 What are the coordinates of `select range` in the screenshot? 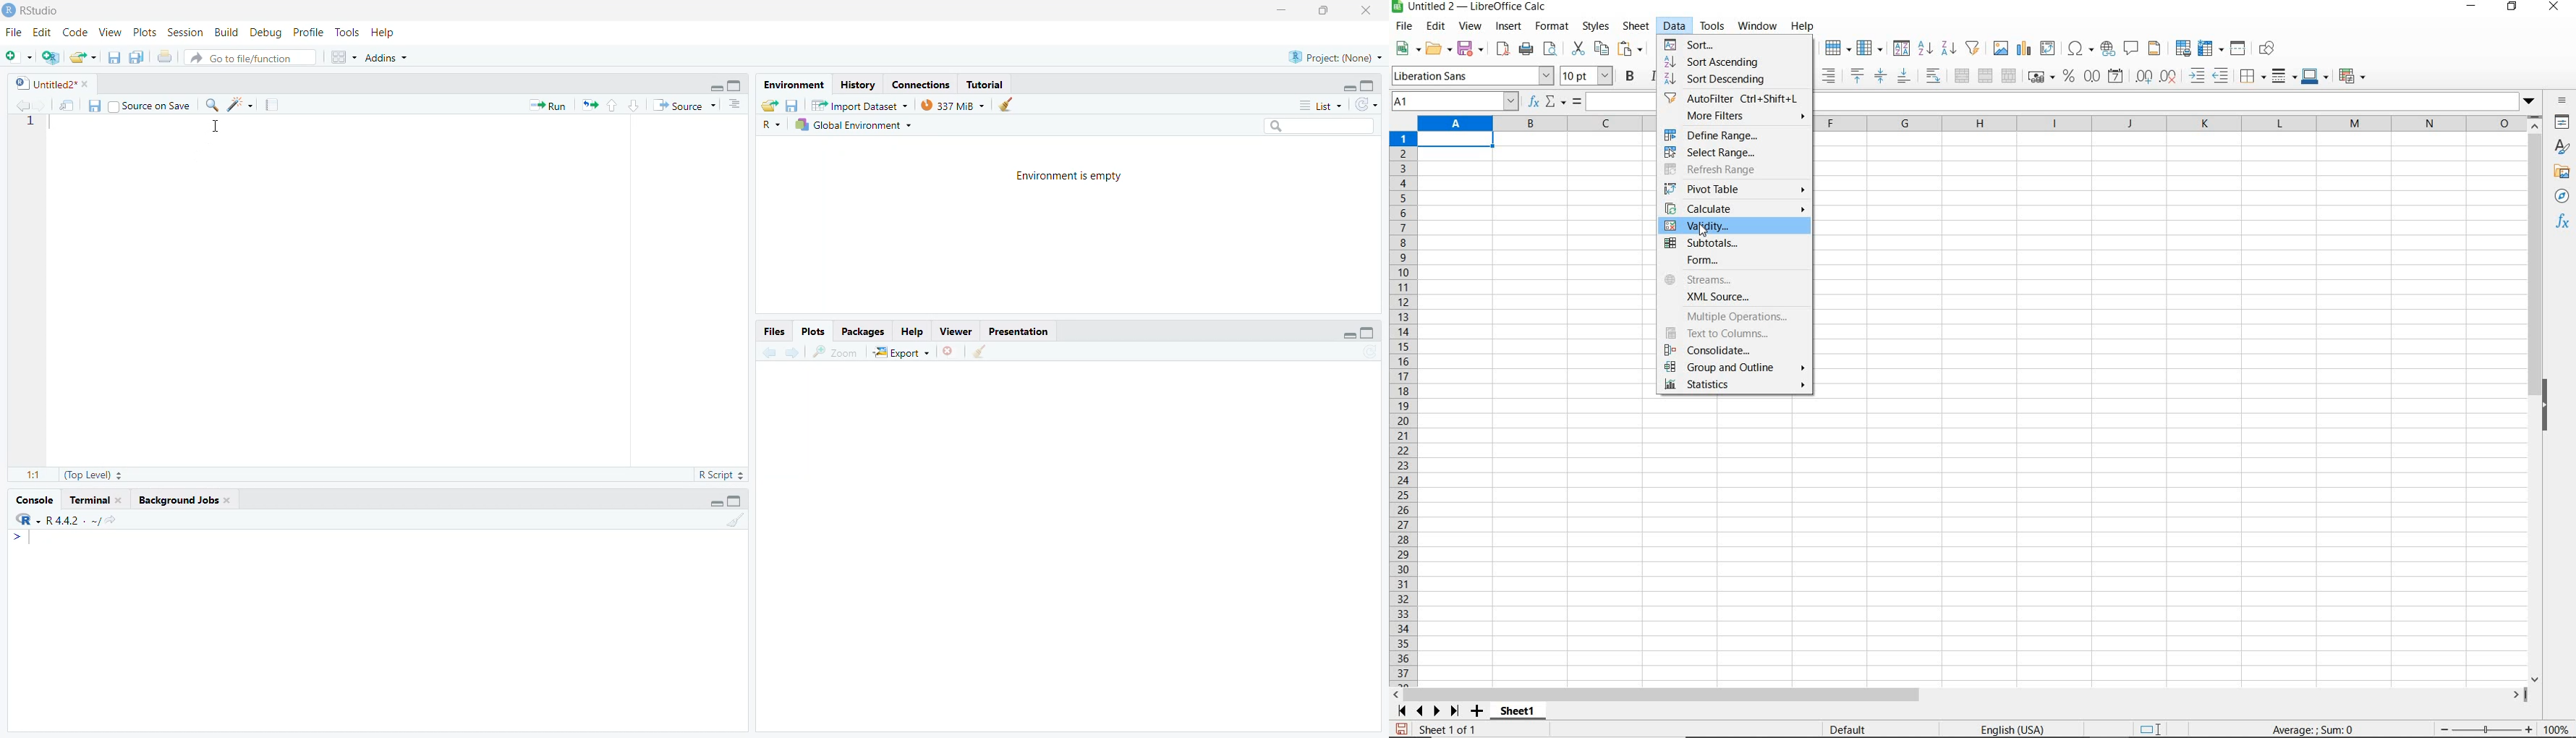 It's located at (1732, 154).